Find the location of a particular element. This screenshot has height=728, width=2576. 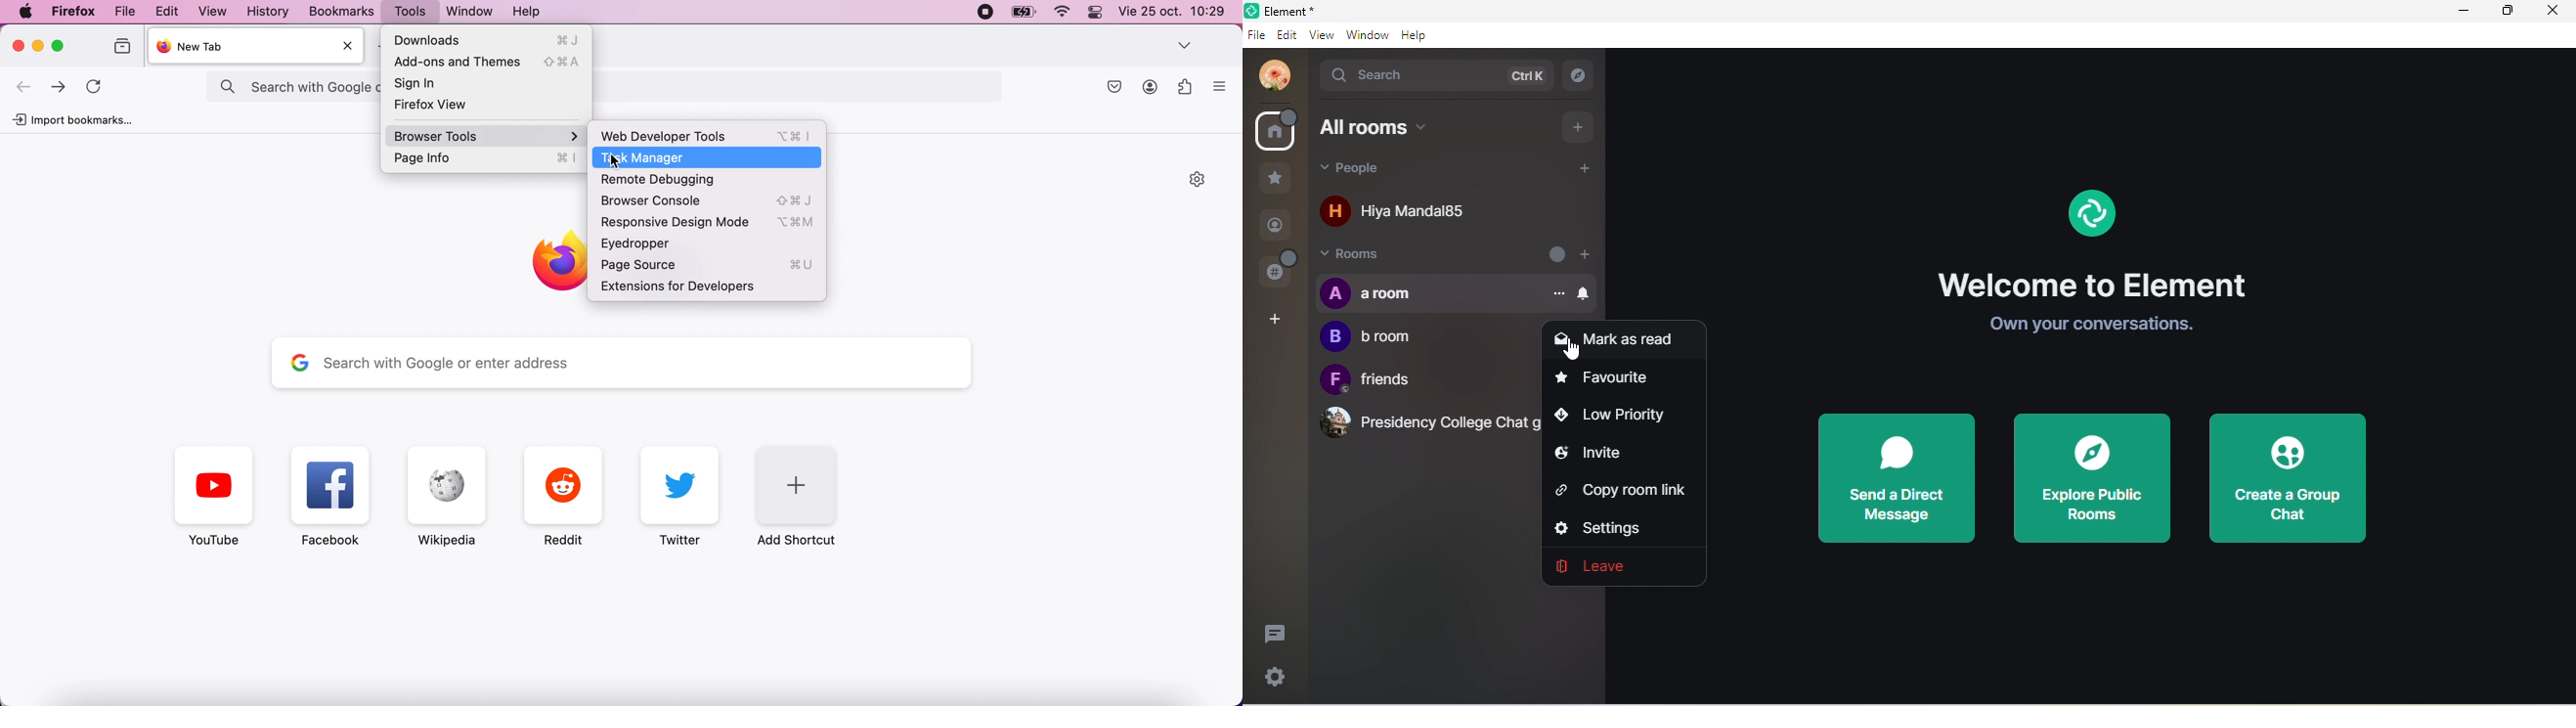

Add Shortcut is located at coordinates (803, 496).